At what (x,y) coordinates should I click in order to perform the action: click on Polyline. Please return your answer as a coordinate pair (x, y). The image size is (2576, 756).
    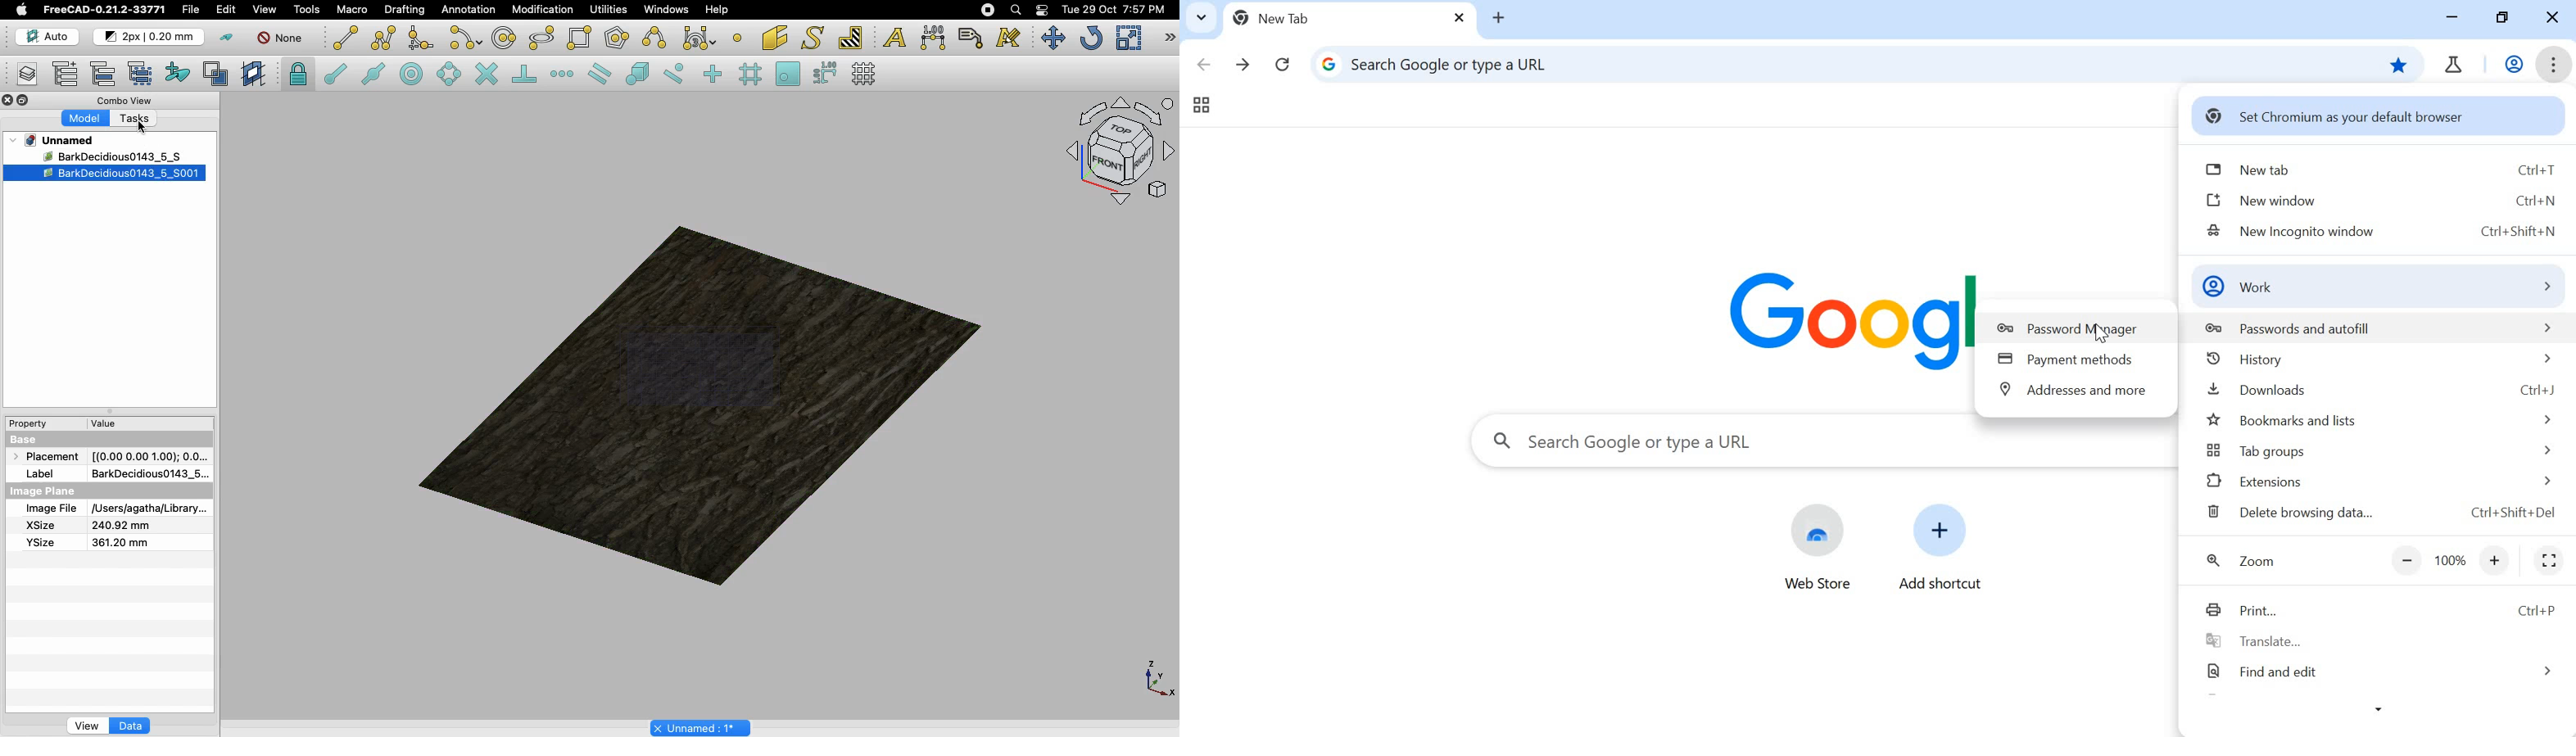
    Looking at the image, I should click on (383, 38).